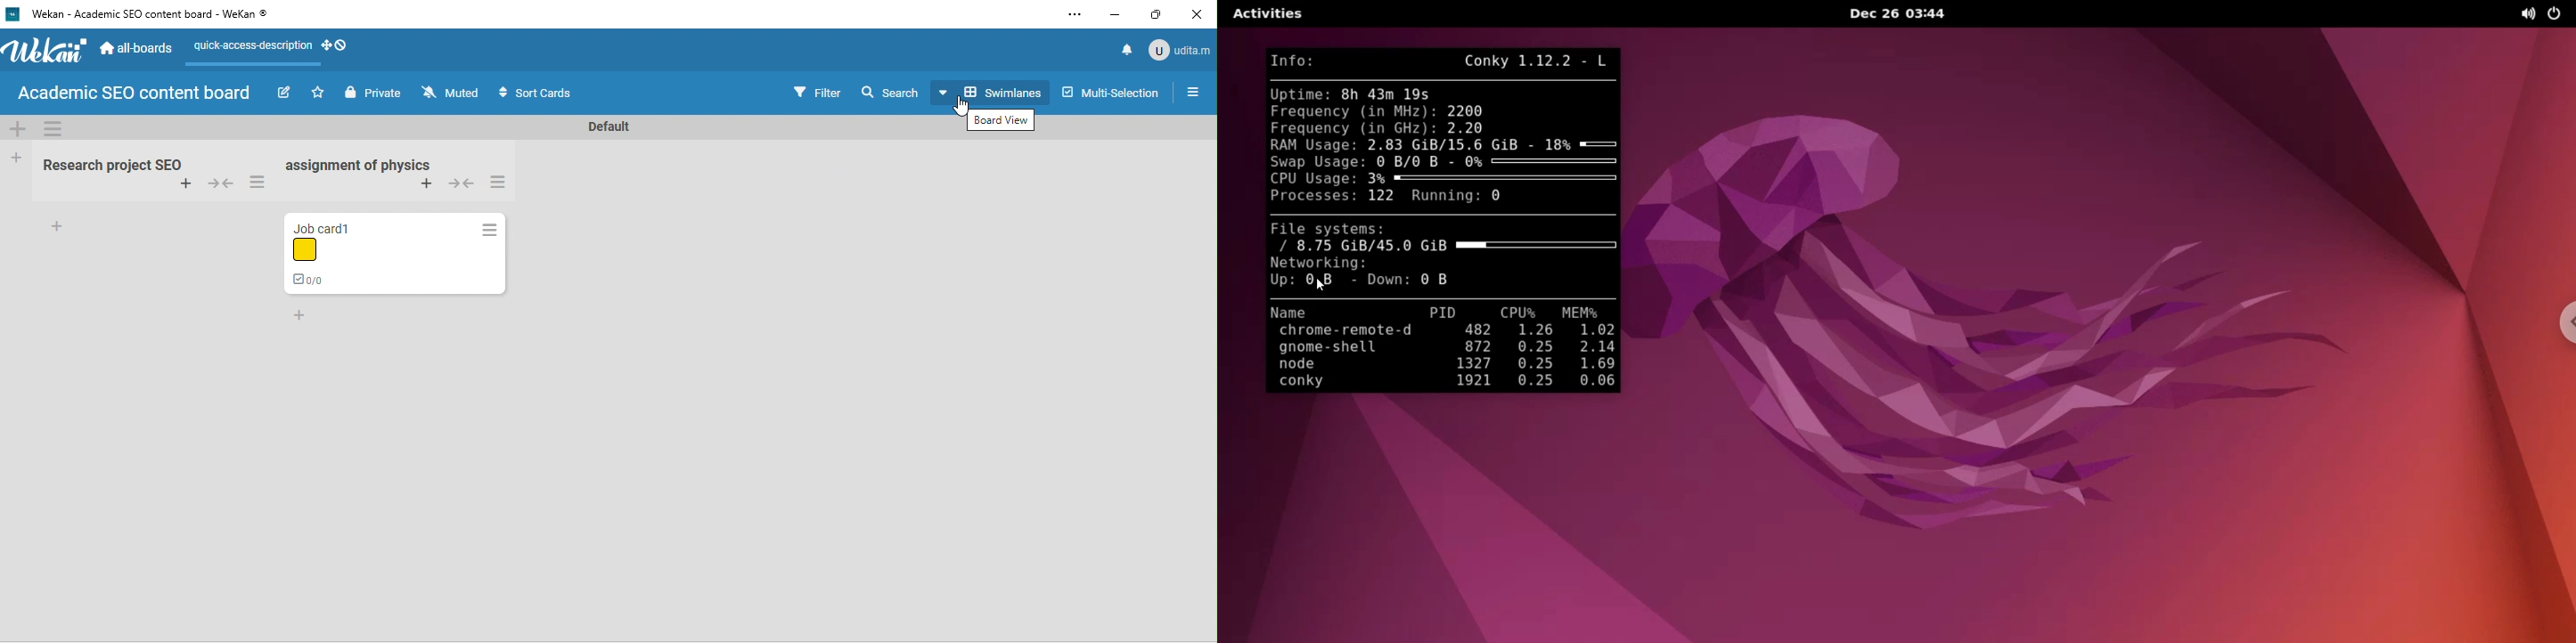 This screenshot has width=2576, height=644. Describe the element at coordinates (348, 255) in the screenshot. I see `job card 1` at that location.